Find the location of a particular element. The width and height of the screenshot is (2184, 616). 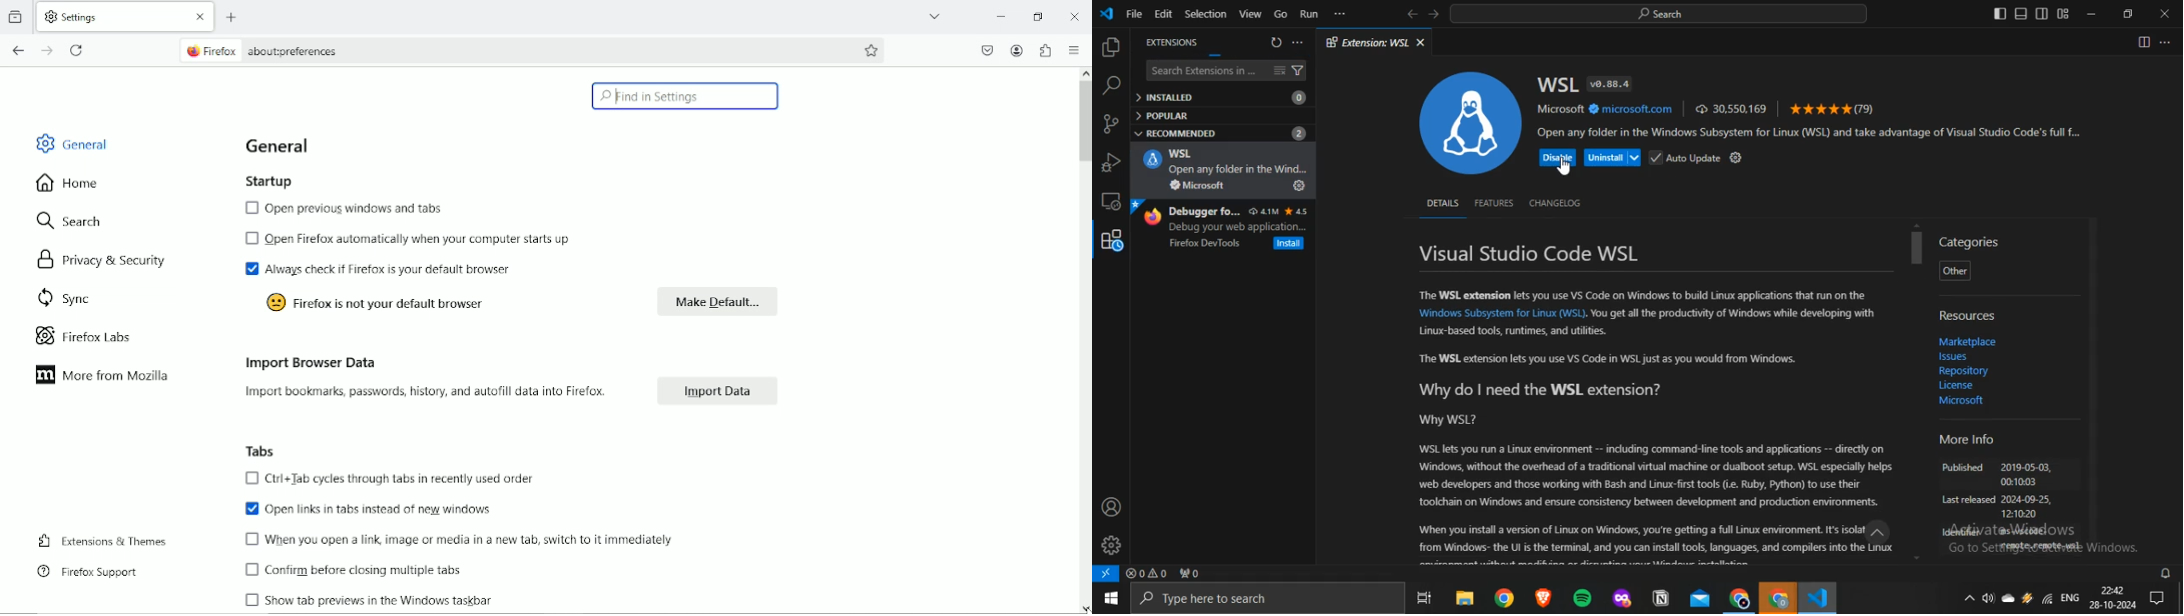

Cursor is located at coordinates (1082, 609).